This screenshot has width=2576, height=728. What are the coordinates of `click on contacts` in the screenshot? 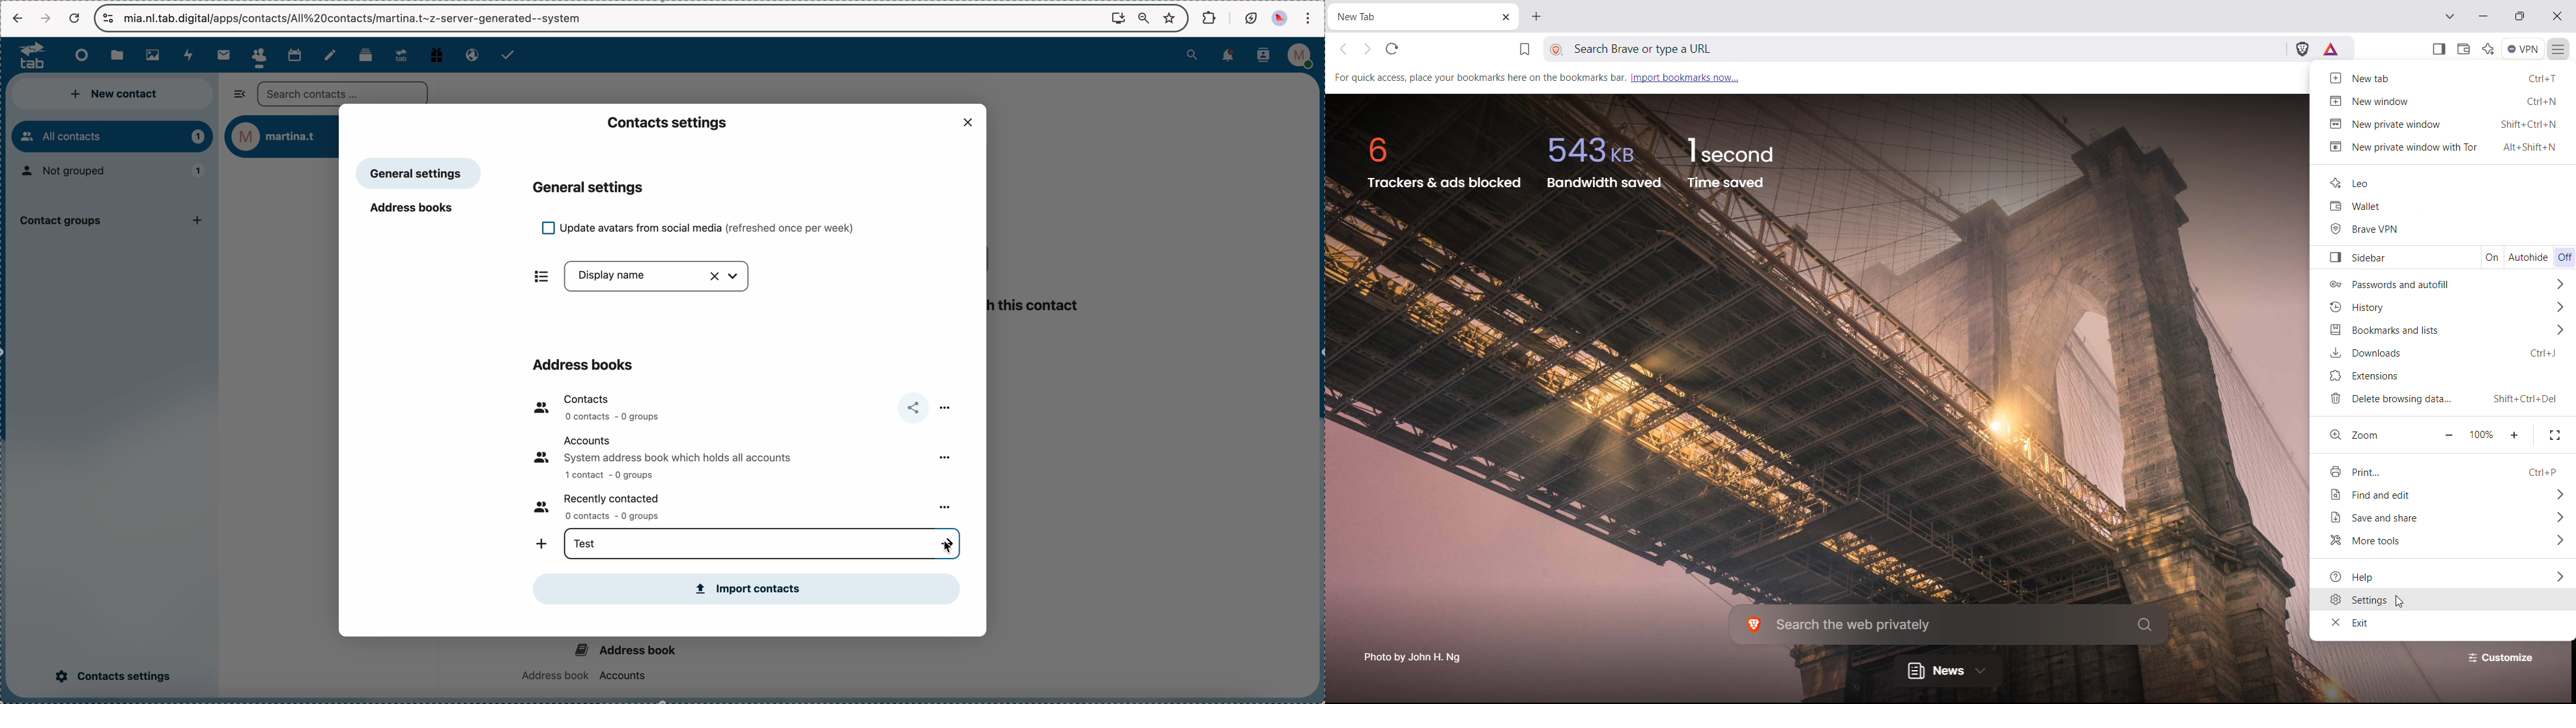 It's located at (258, 55).